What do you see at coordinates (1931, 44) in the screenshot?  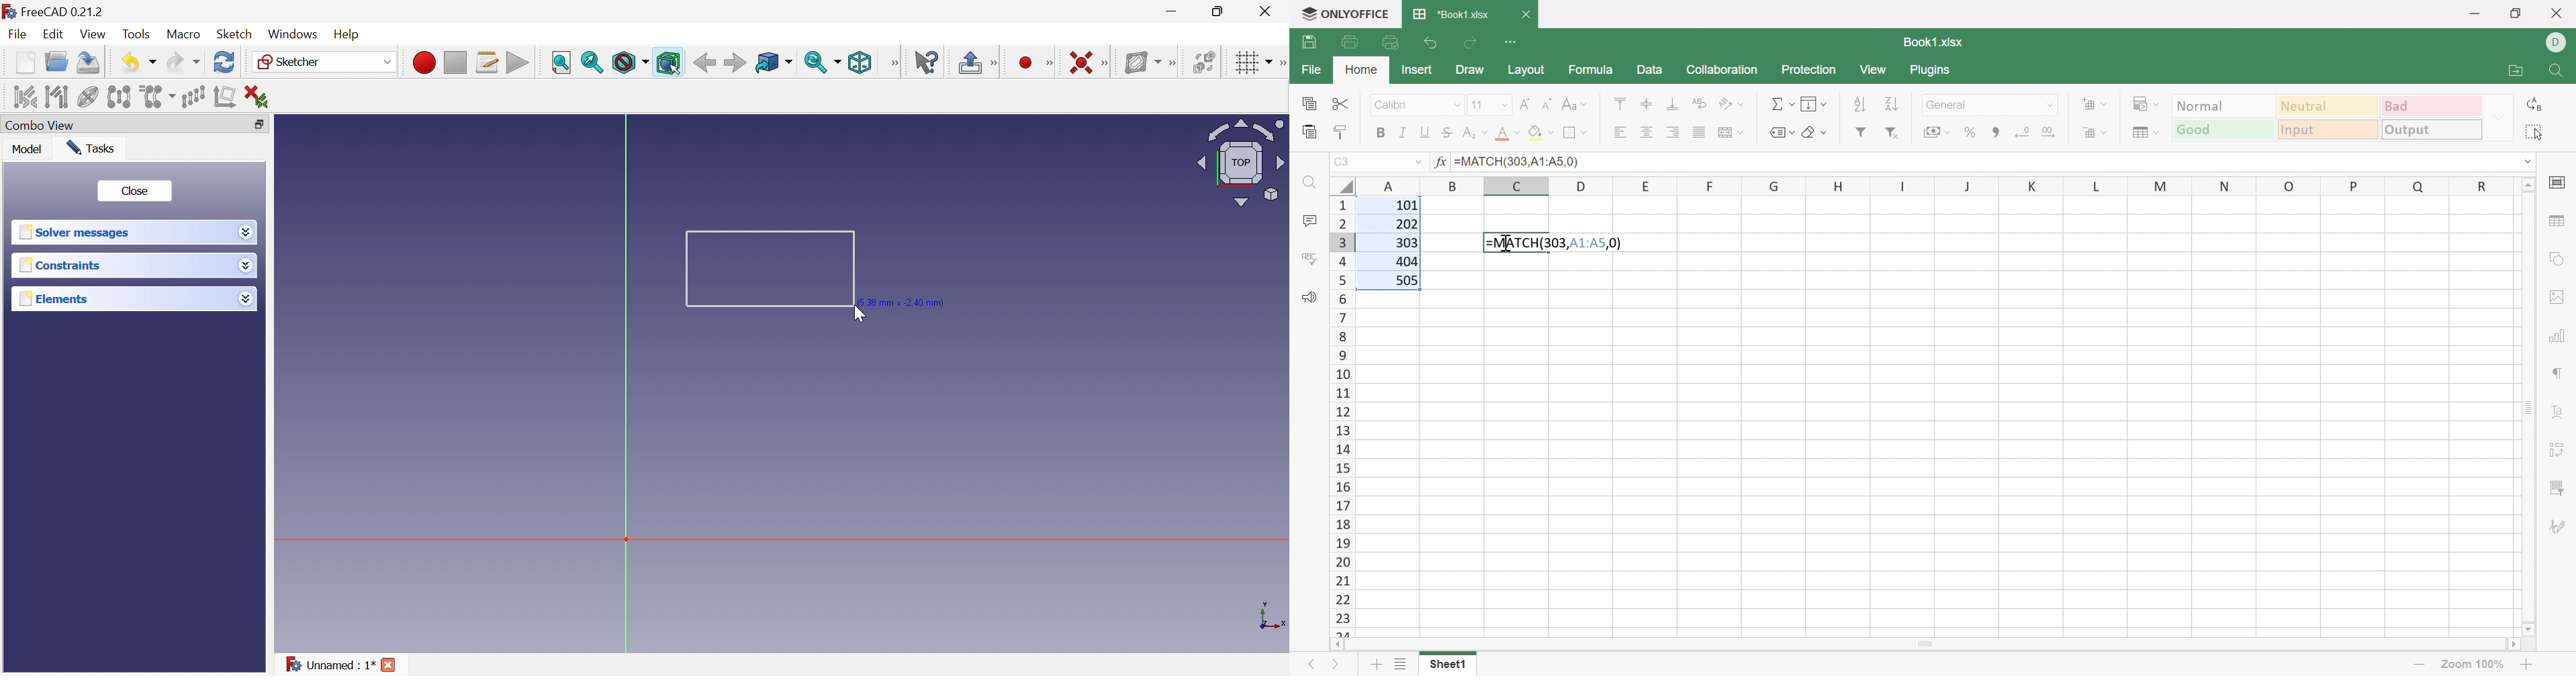 I see `Book1.xlsx` at bounding box center [1931, 44].